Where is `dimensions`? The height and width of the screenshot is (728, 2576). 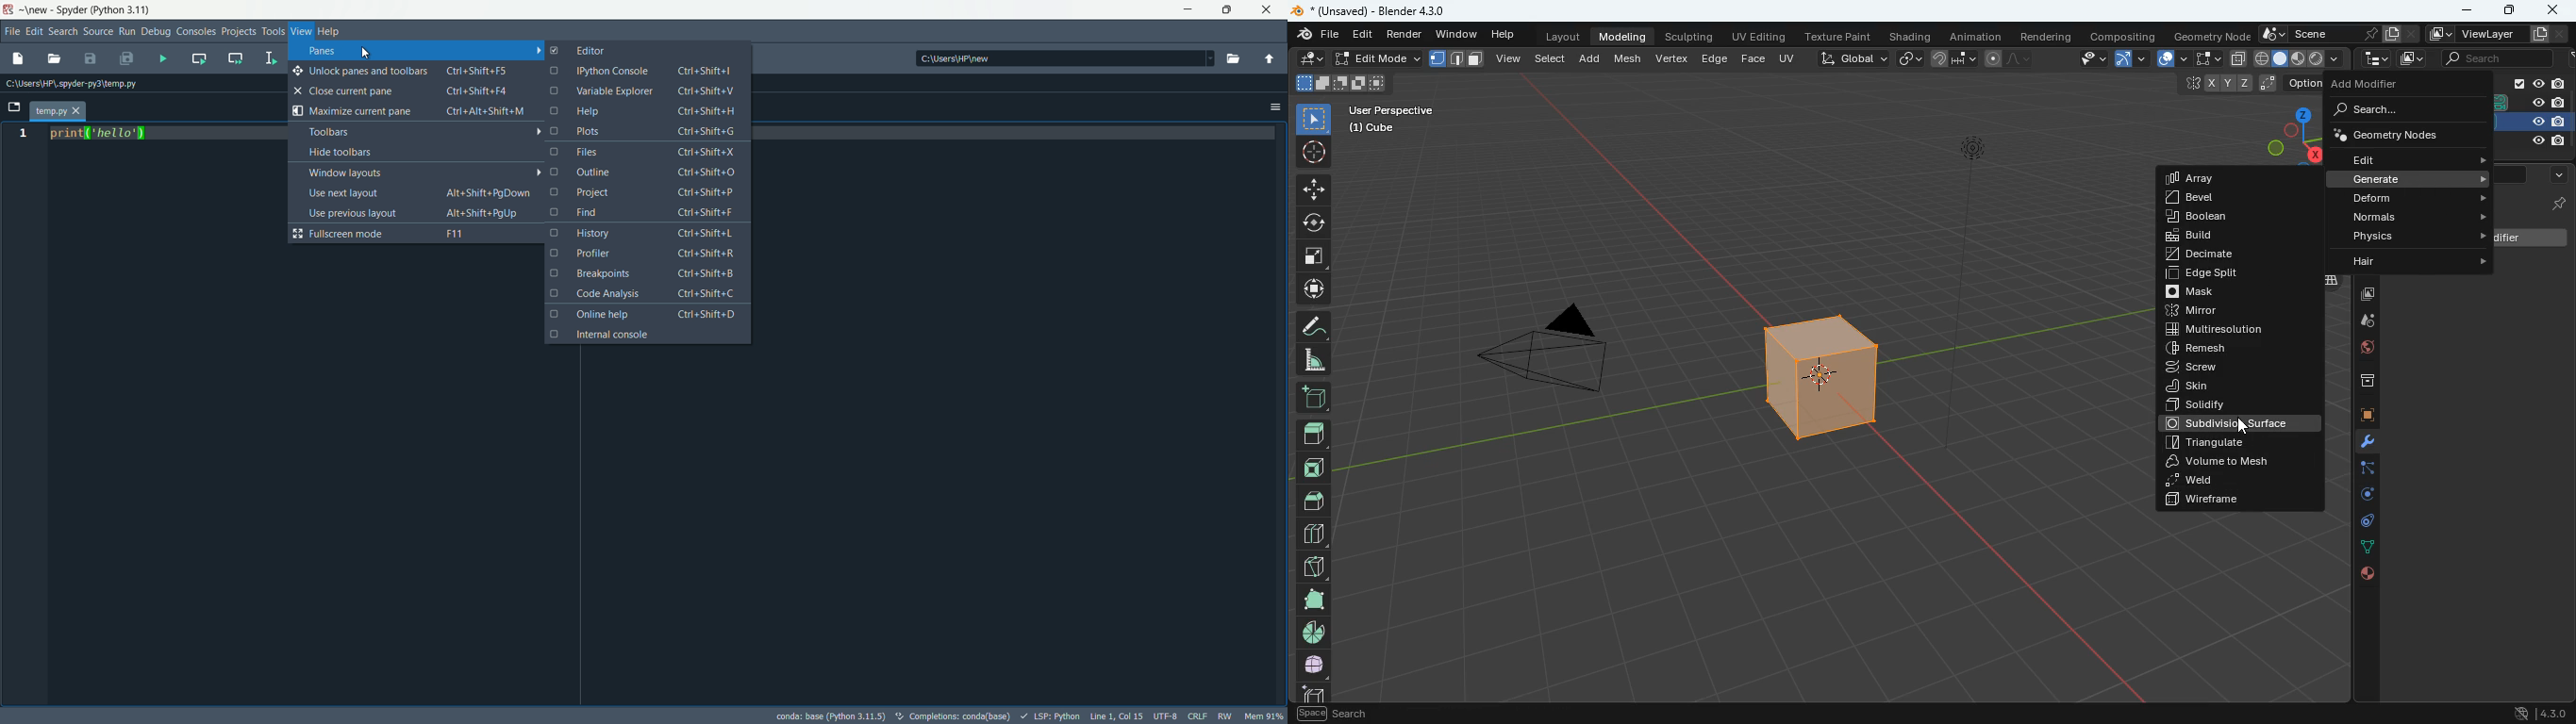 dimensions is located at coordinates (2284, 136).